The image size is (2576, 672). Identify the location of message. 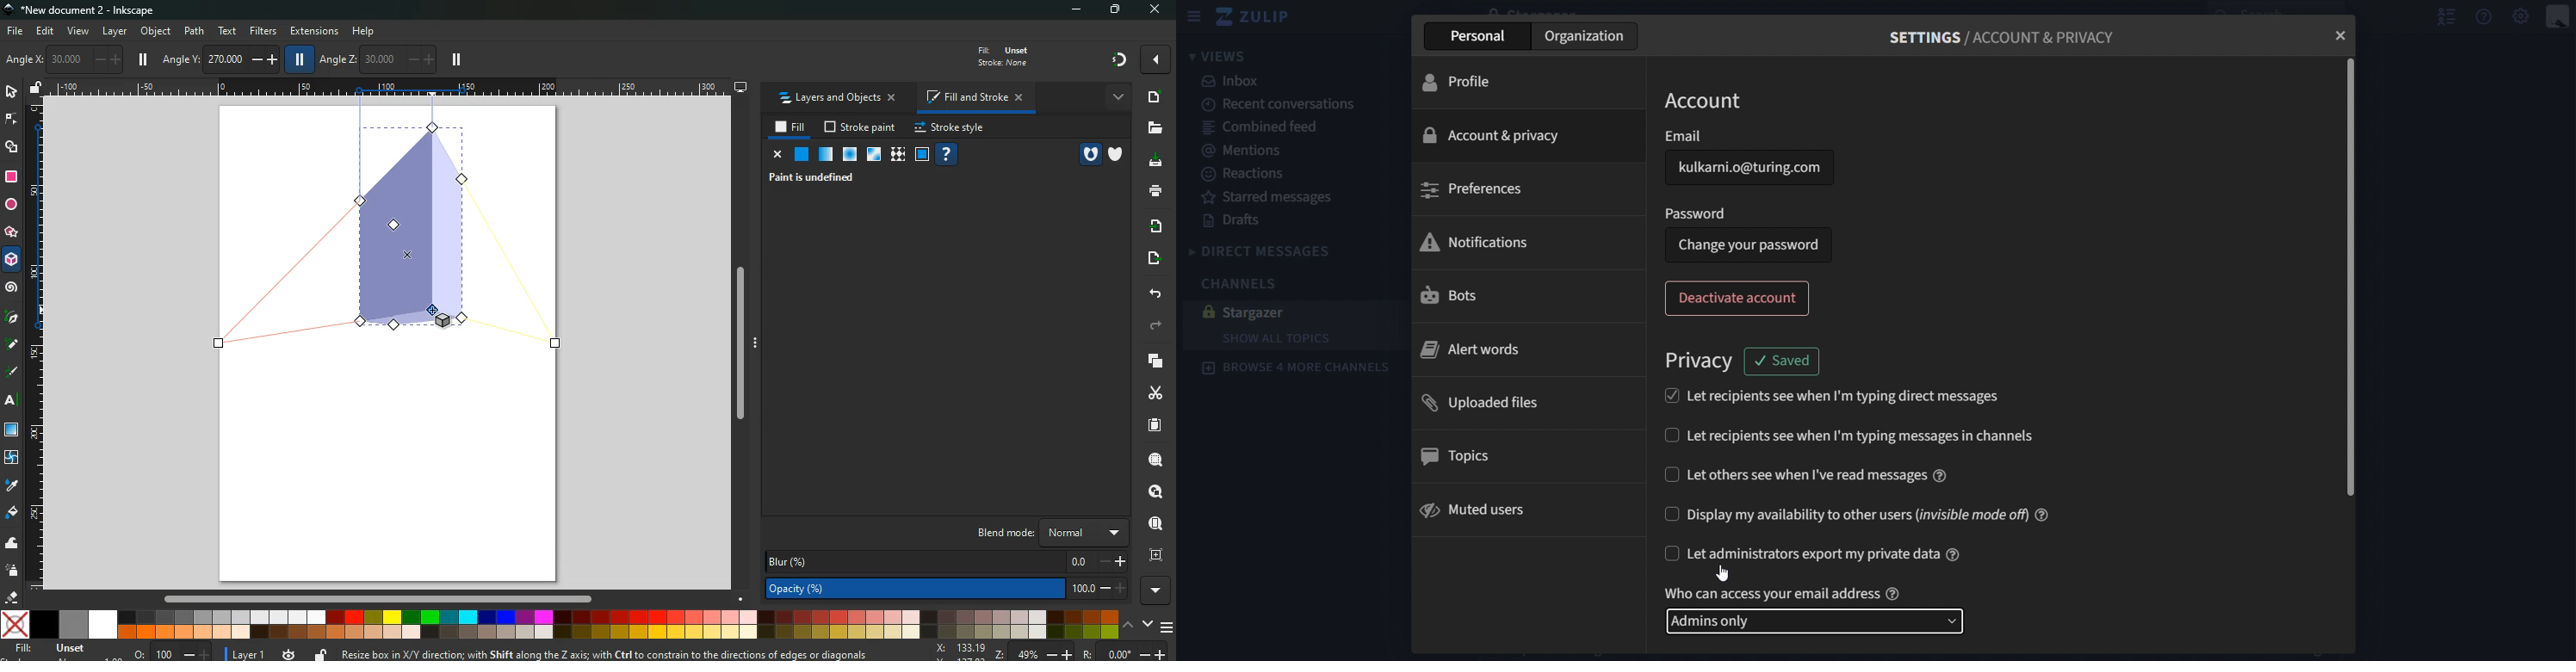
(628, 653).